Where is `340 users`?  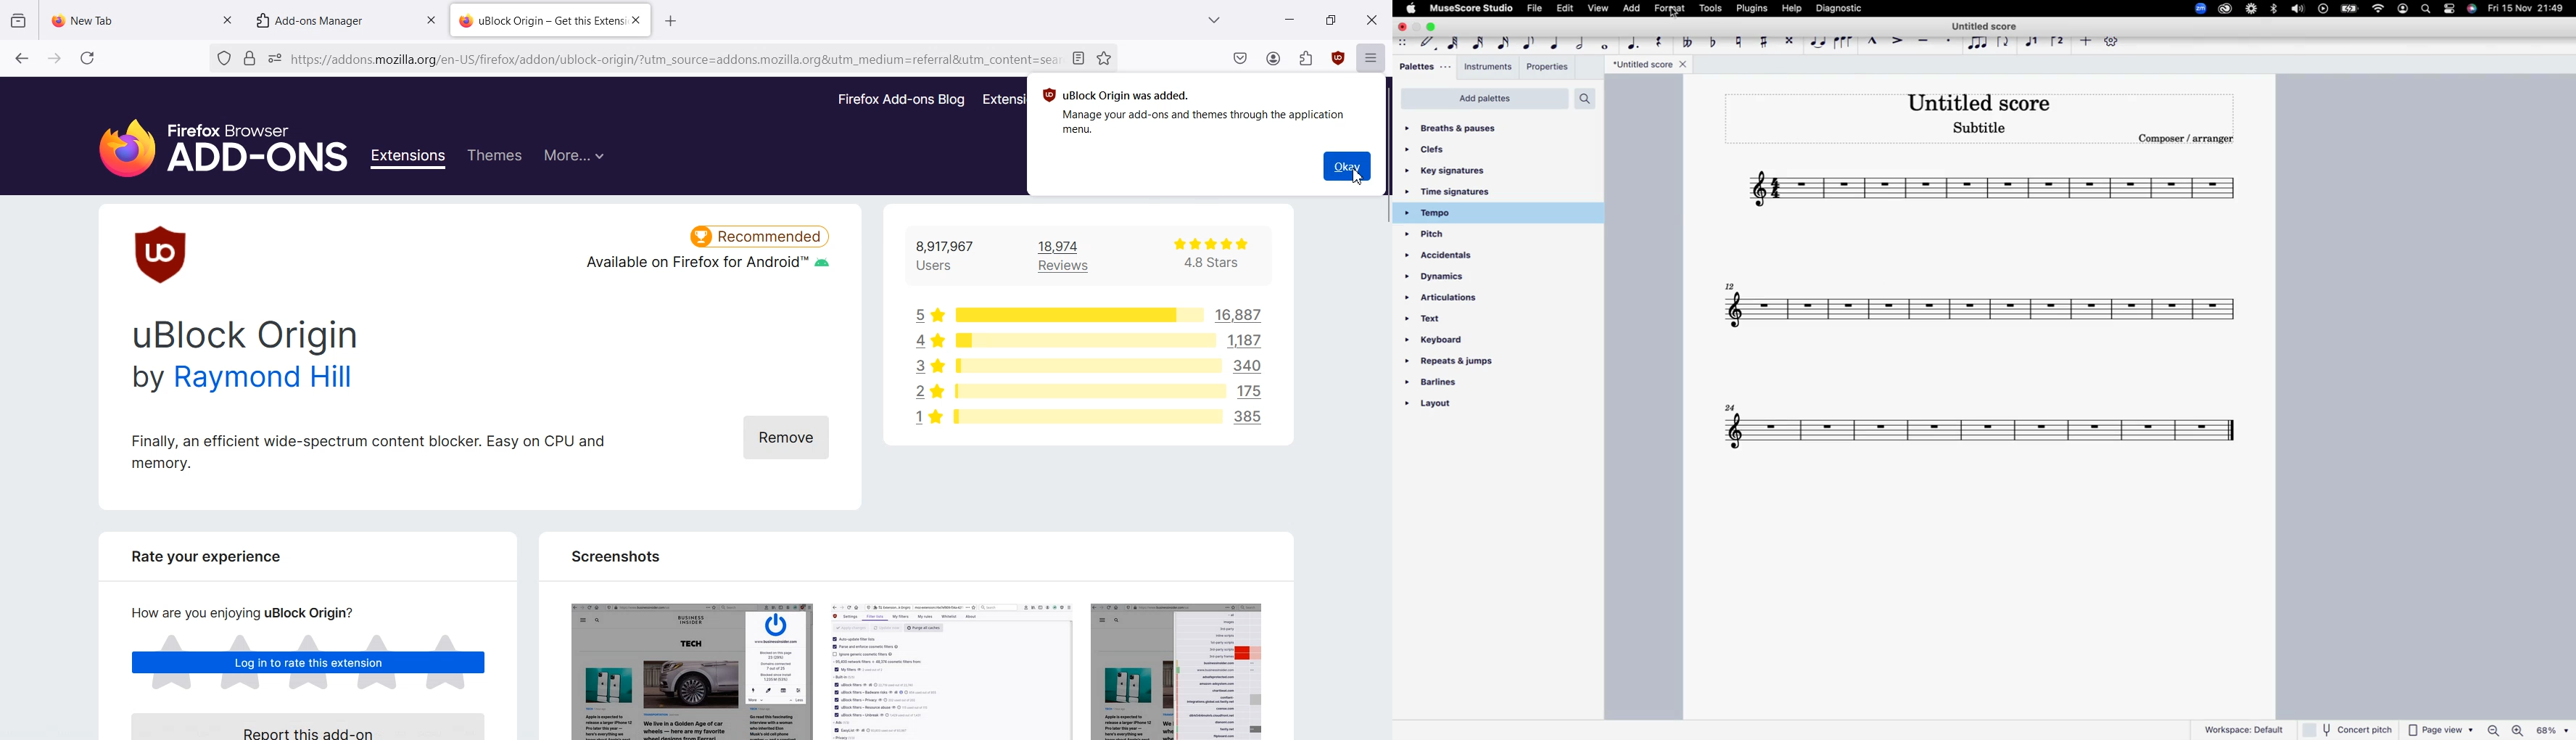
340 users is located at coordinates (1252, 366).